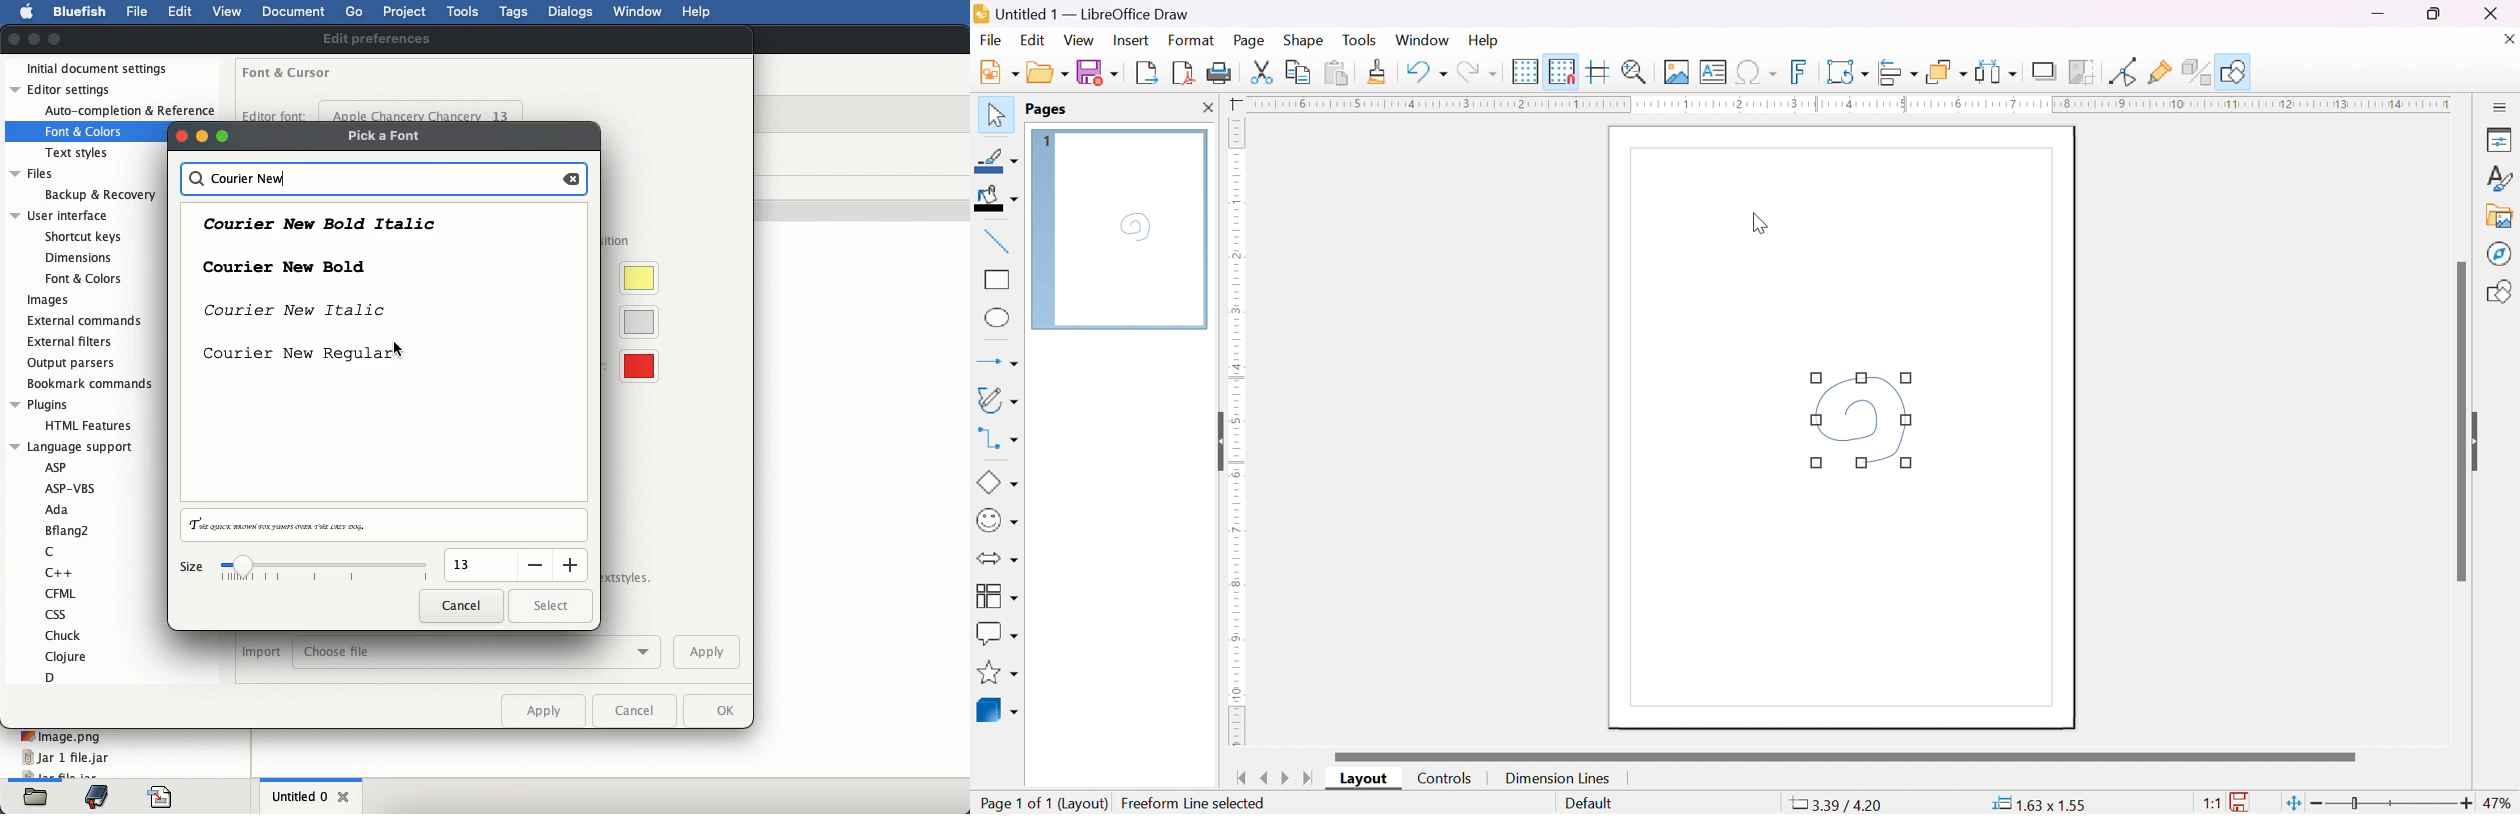 The height and width of the screenshot is (840, 2520). I want to click on crop image, so click(2082, 72).